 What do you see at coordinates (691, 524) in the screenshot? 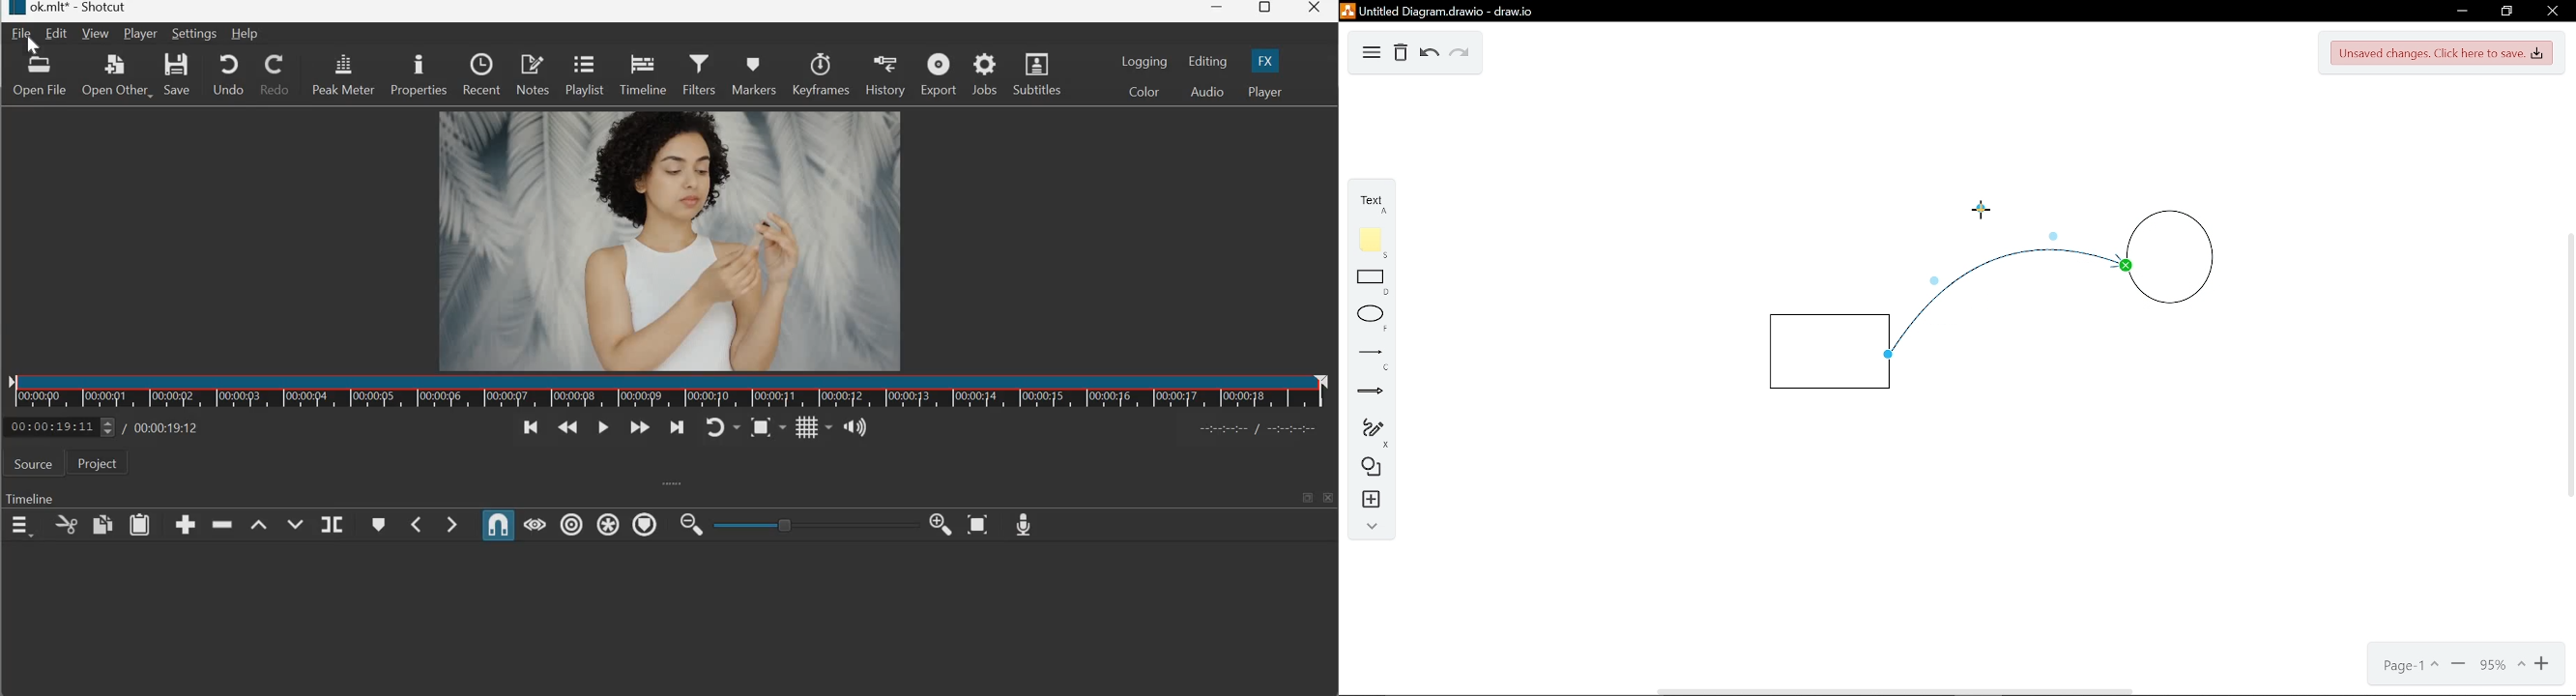
I see `Zoom Timeline out` at bounding box center [691, 524].